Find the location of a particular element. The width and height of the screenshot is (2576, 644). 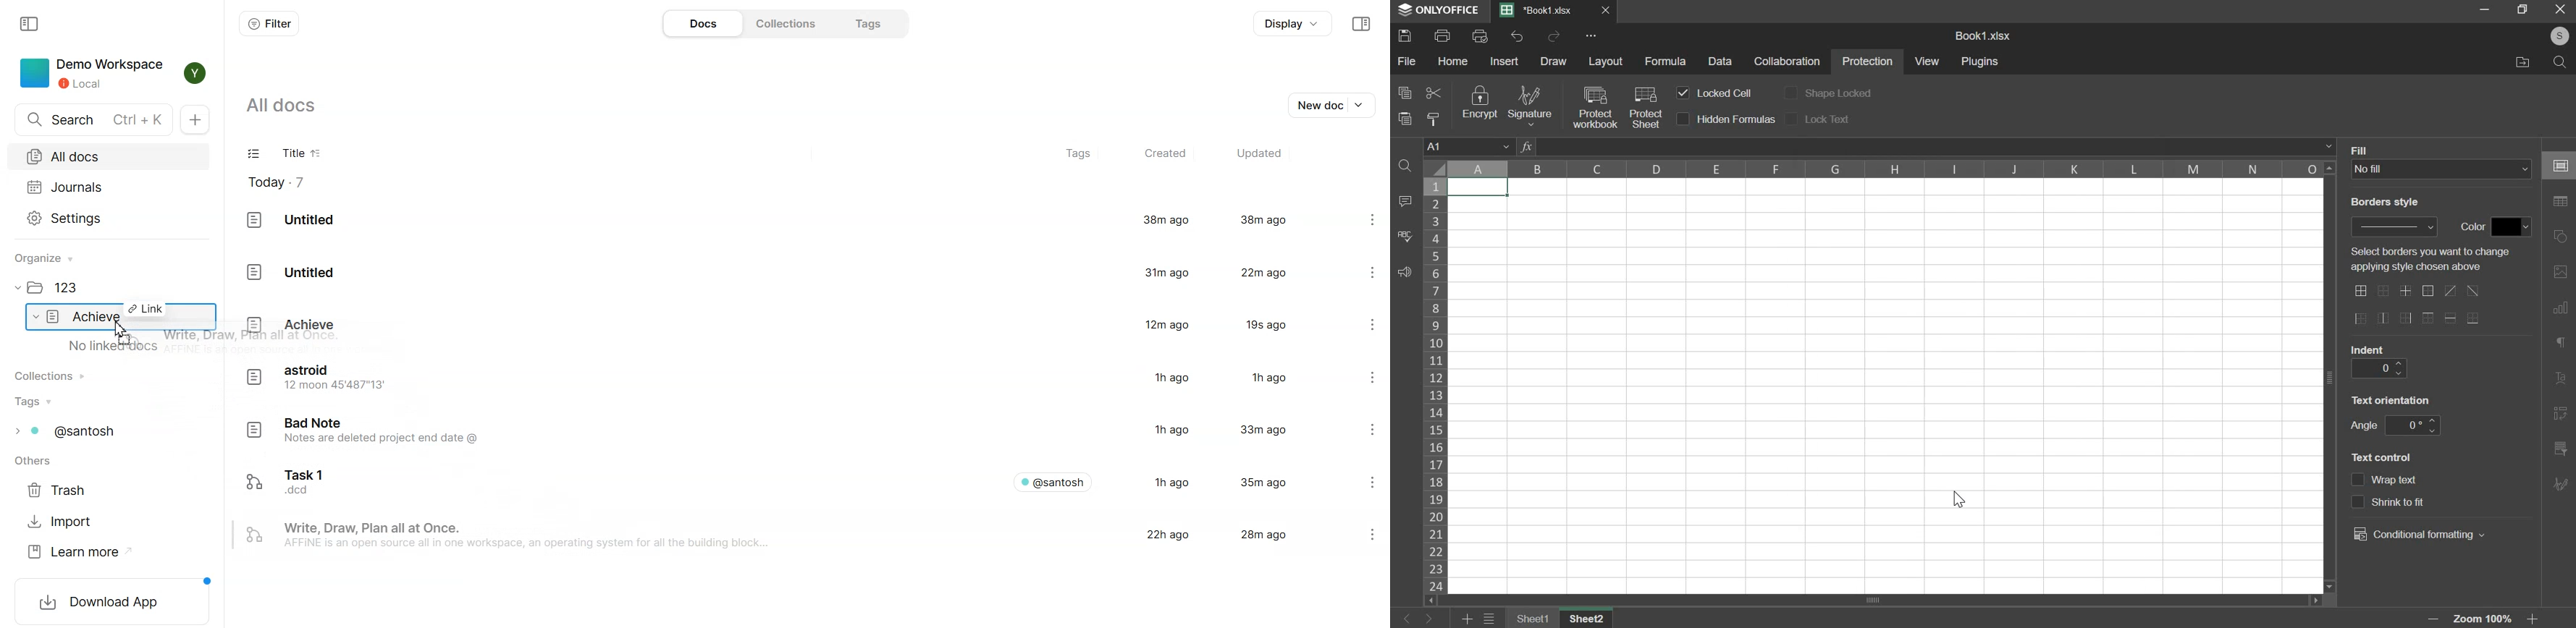

Download App is located at coordinates (112, 600).